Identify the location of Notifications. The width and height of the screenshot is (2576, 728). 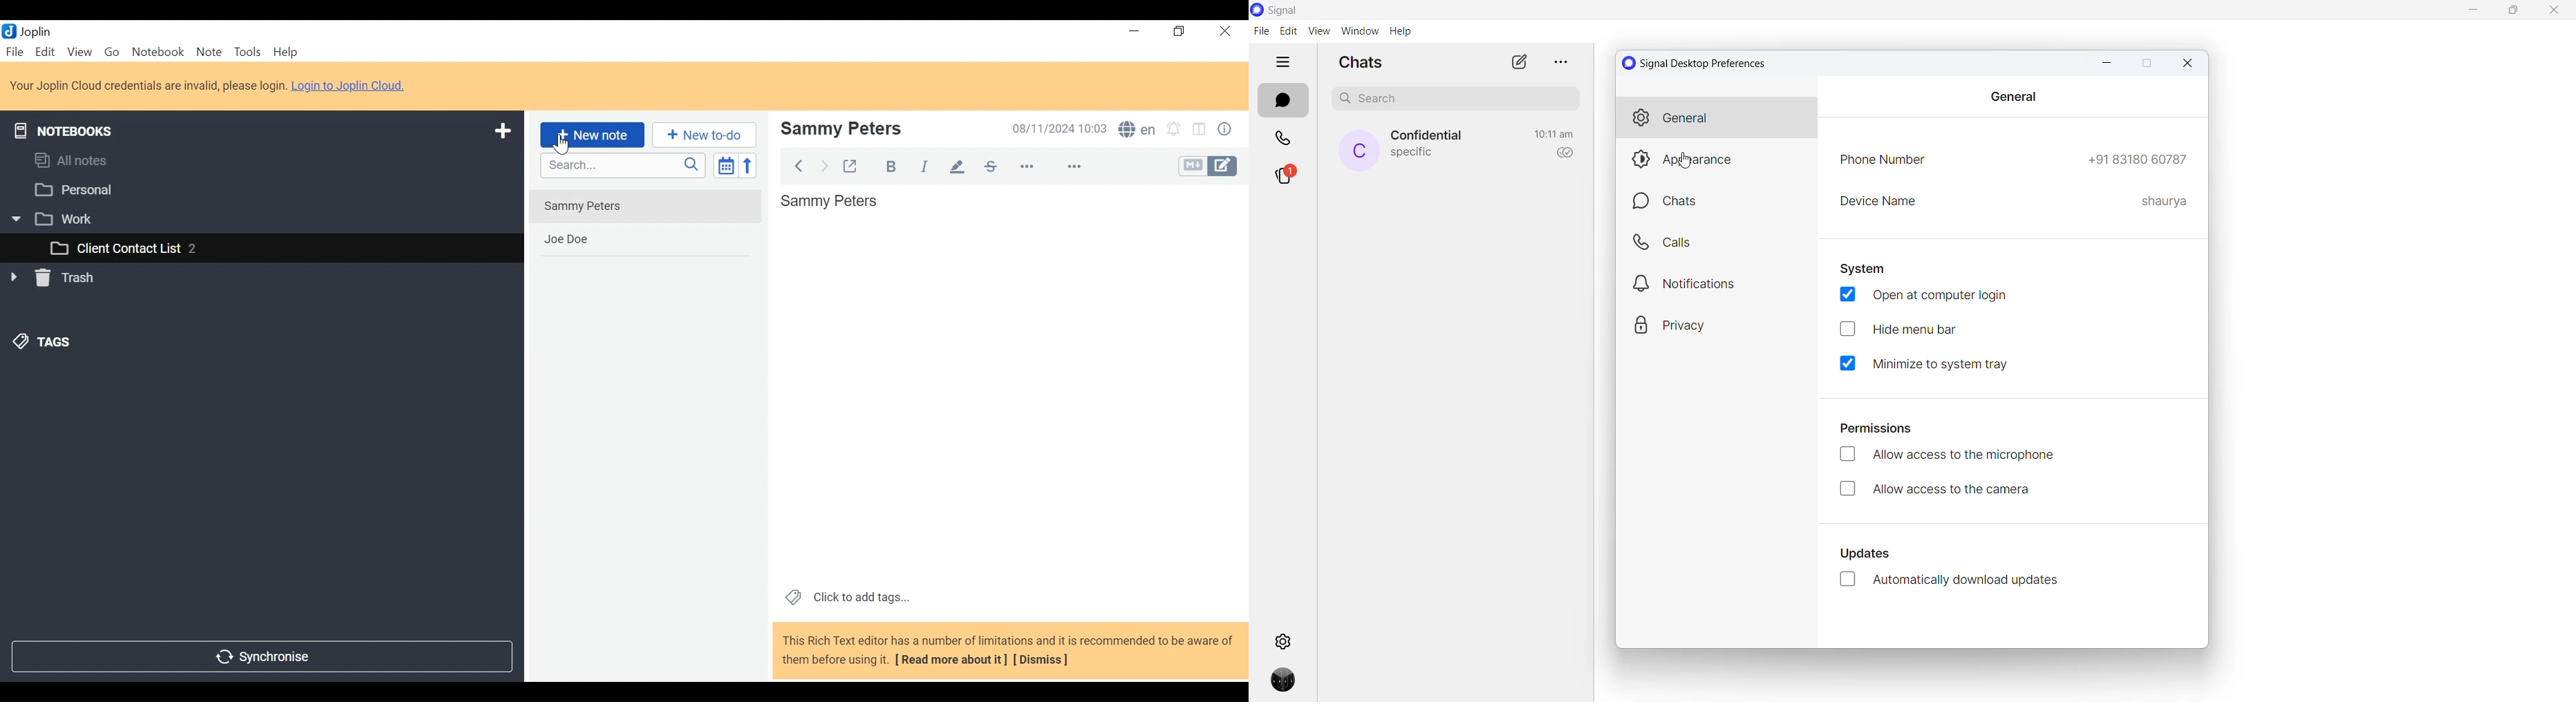
(1177, 128).